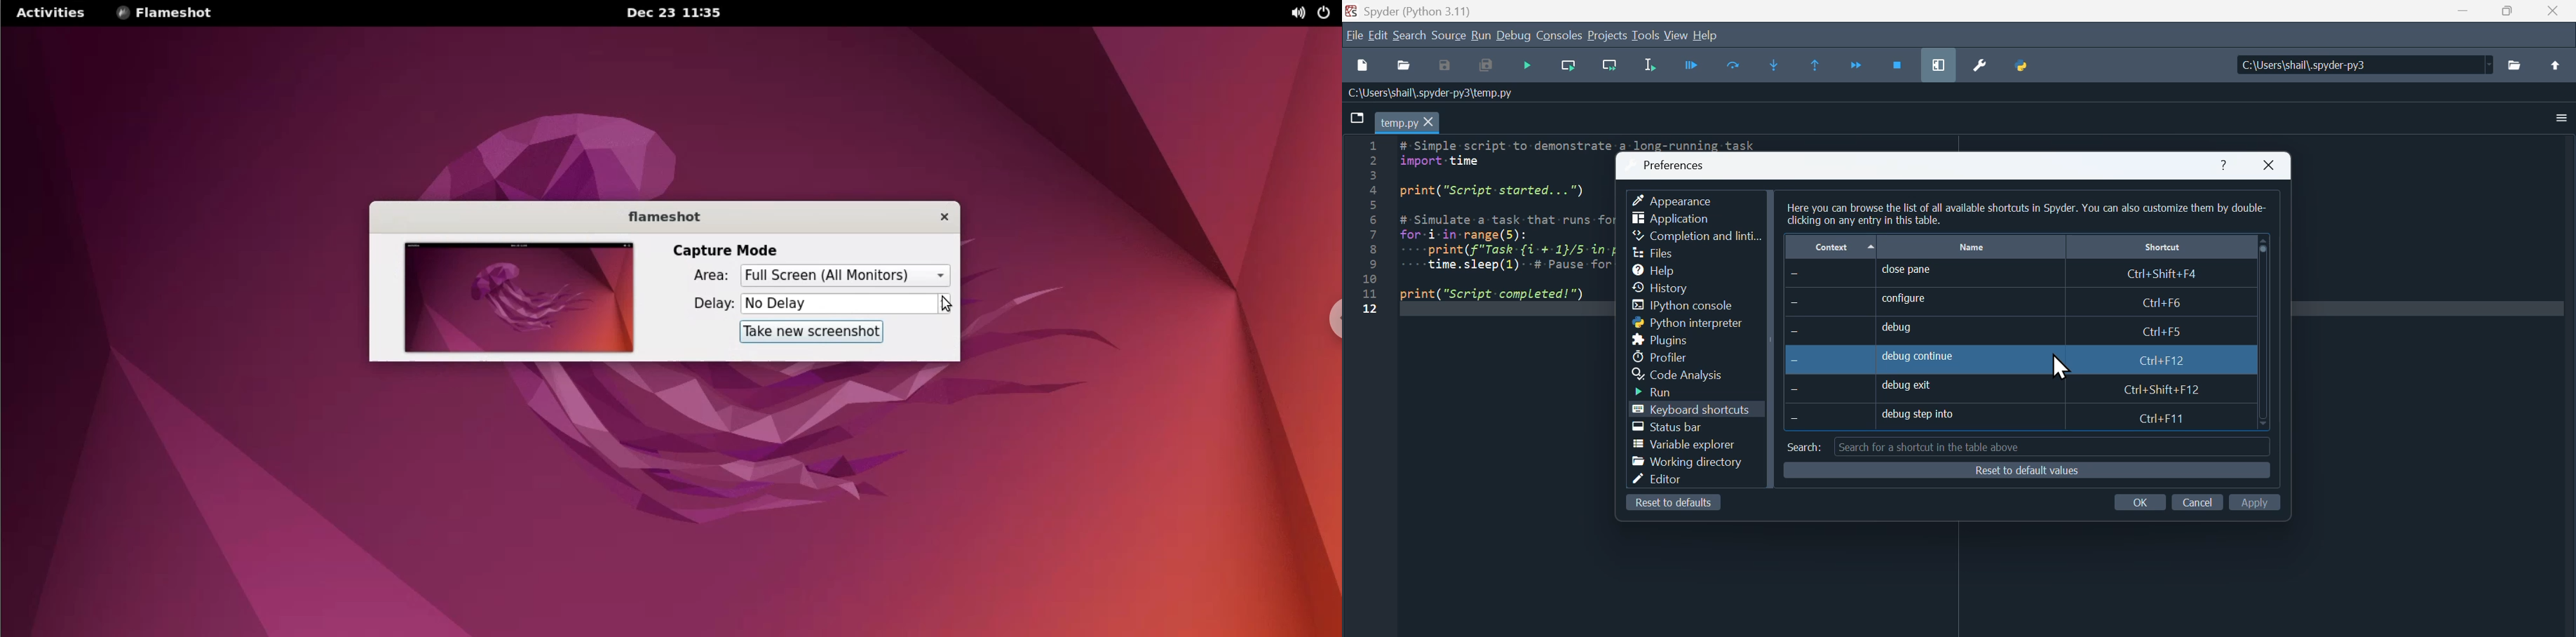 The height and width of the screenshot is (644, 2576). I want to click on save all, so click(1485, 66).